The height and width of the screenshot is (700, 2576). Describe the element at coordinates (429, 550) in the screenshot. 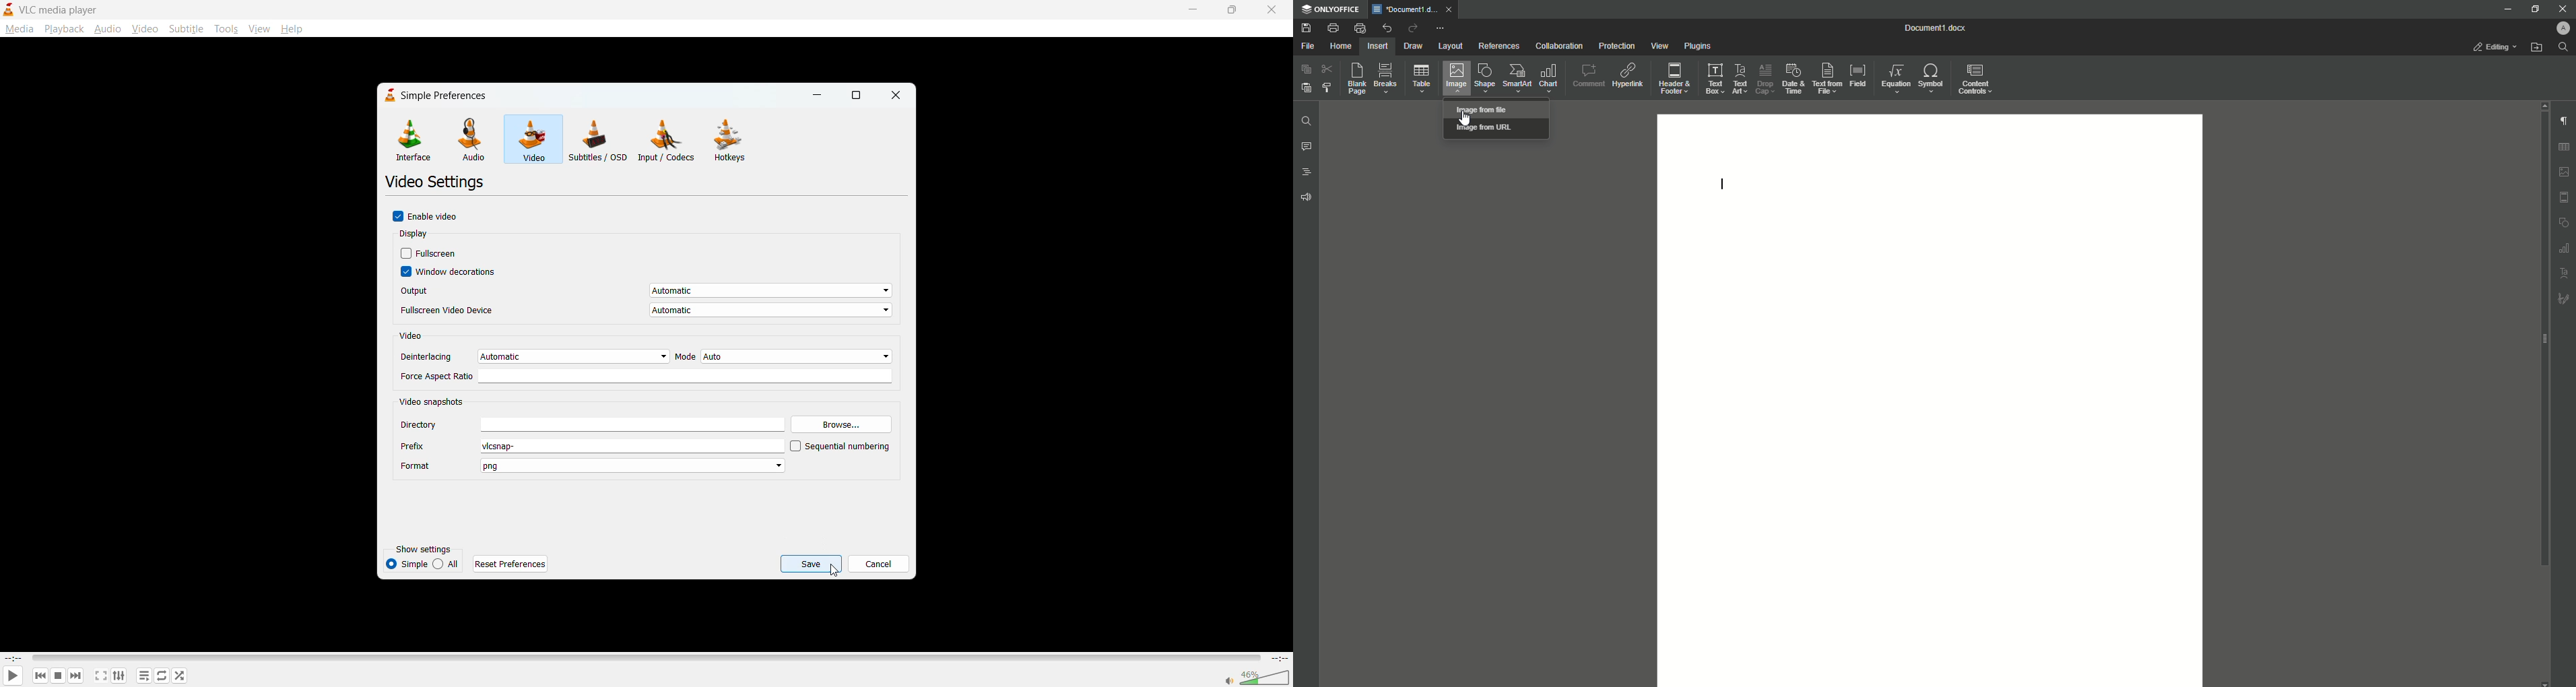

I see `show settings` at that location.